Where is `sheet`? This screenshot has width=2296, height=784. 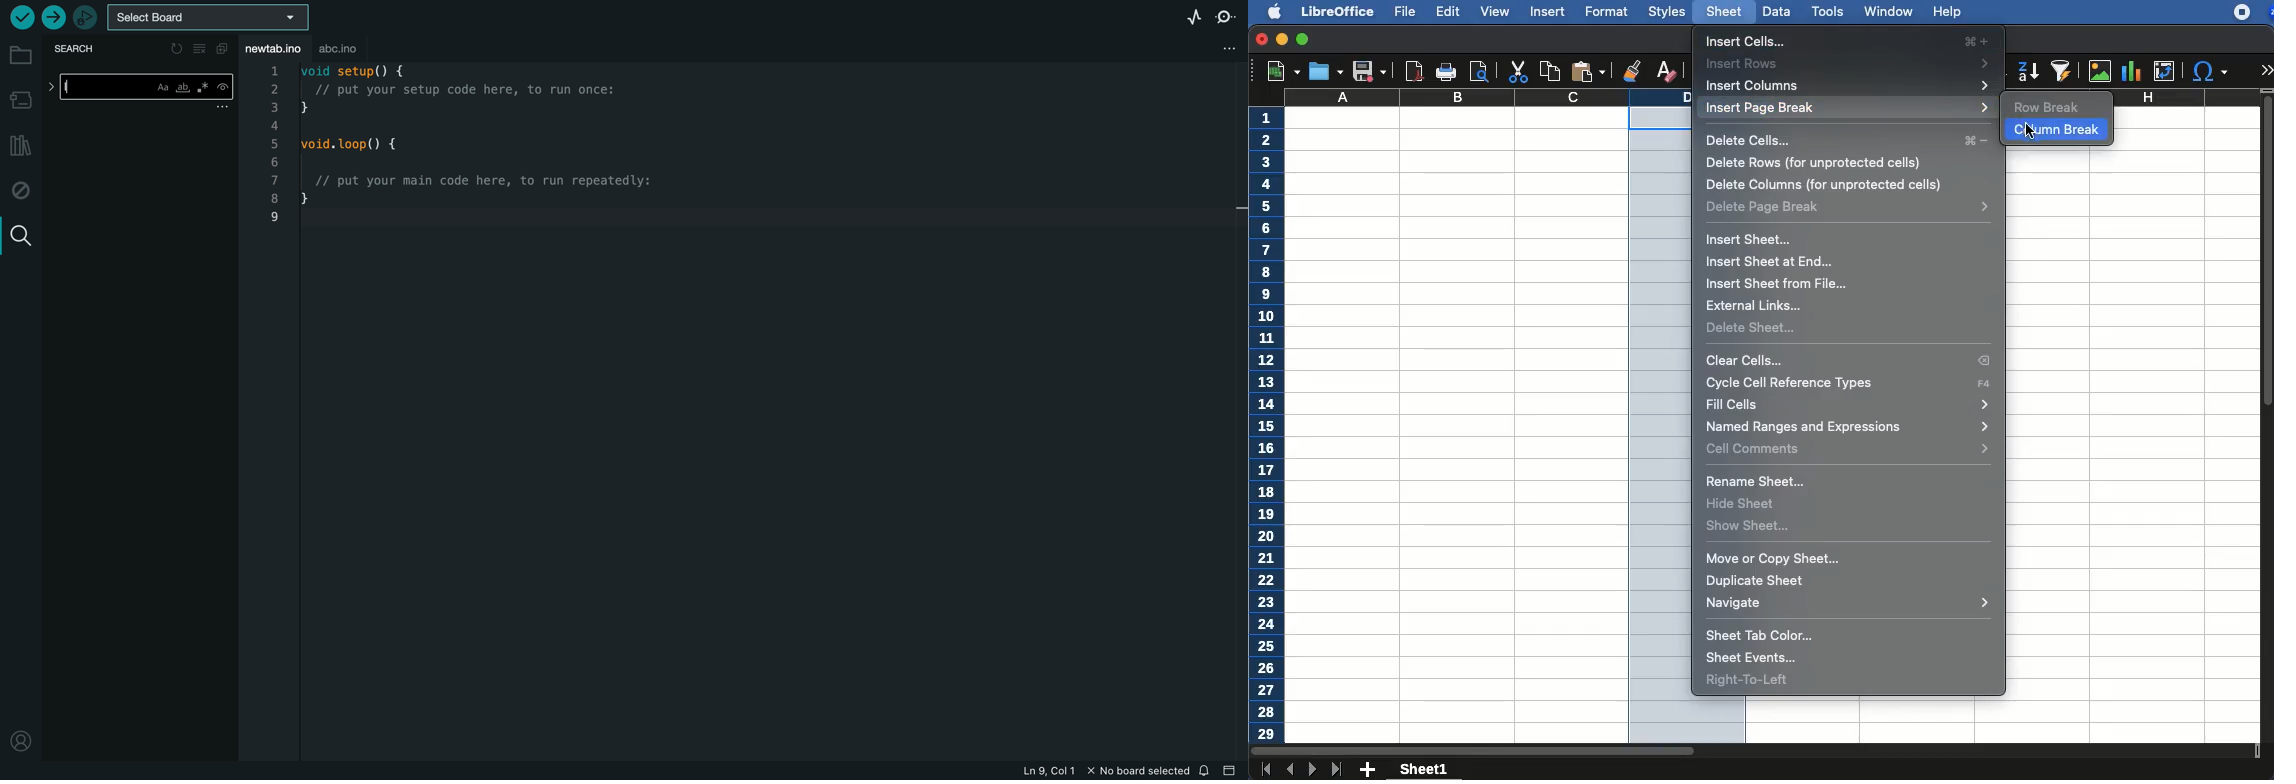
sheet is located at coordinates (1723, 12).